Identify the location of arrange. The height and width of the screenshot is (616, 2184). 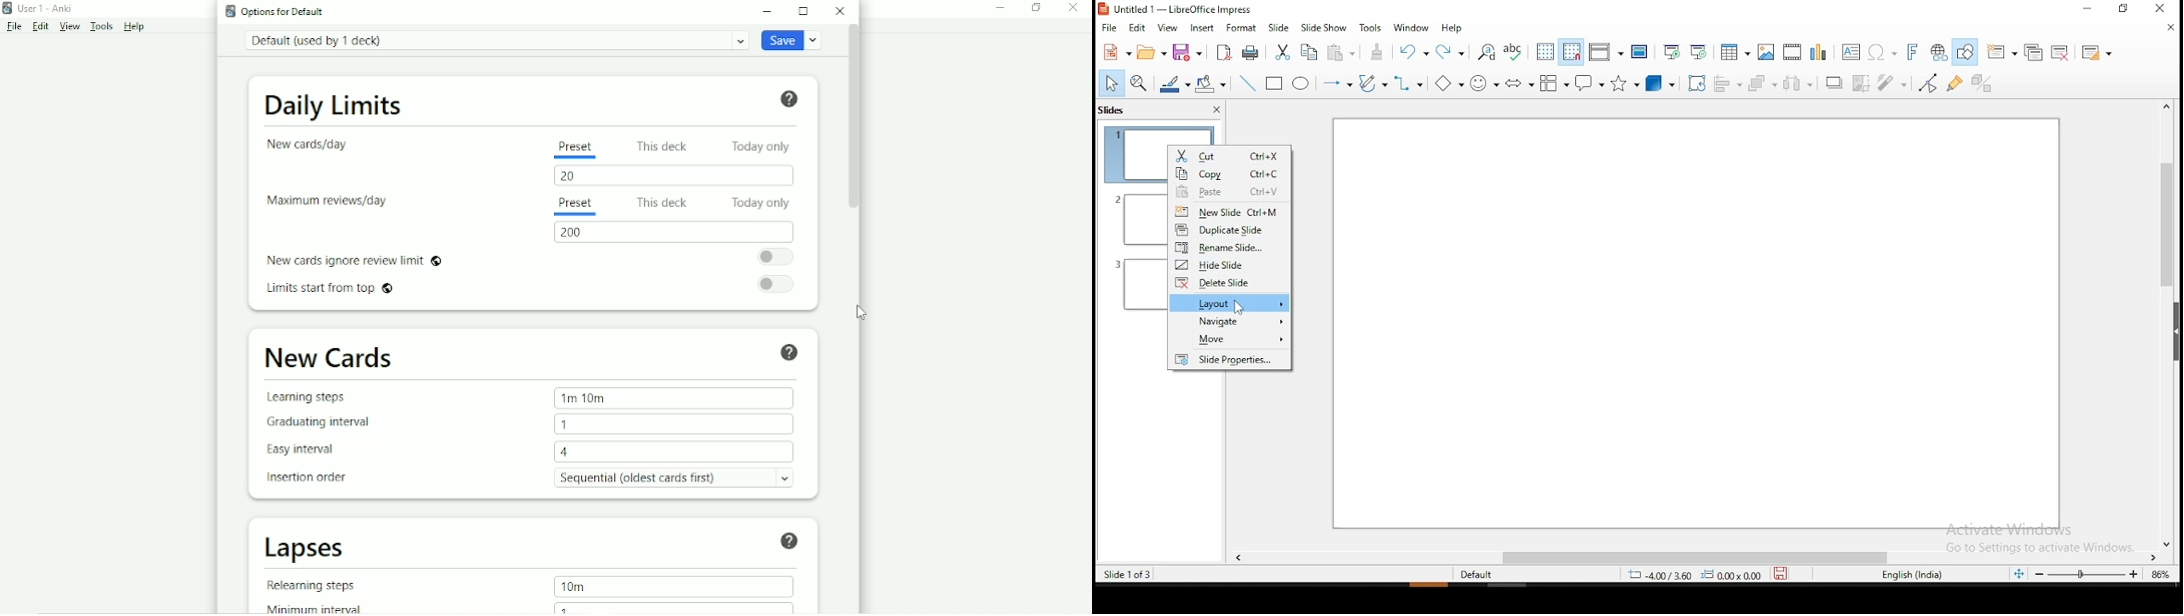
(1762, 83).